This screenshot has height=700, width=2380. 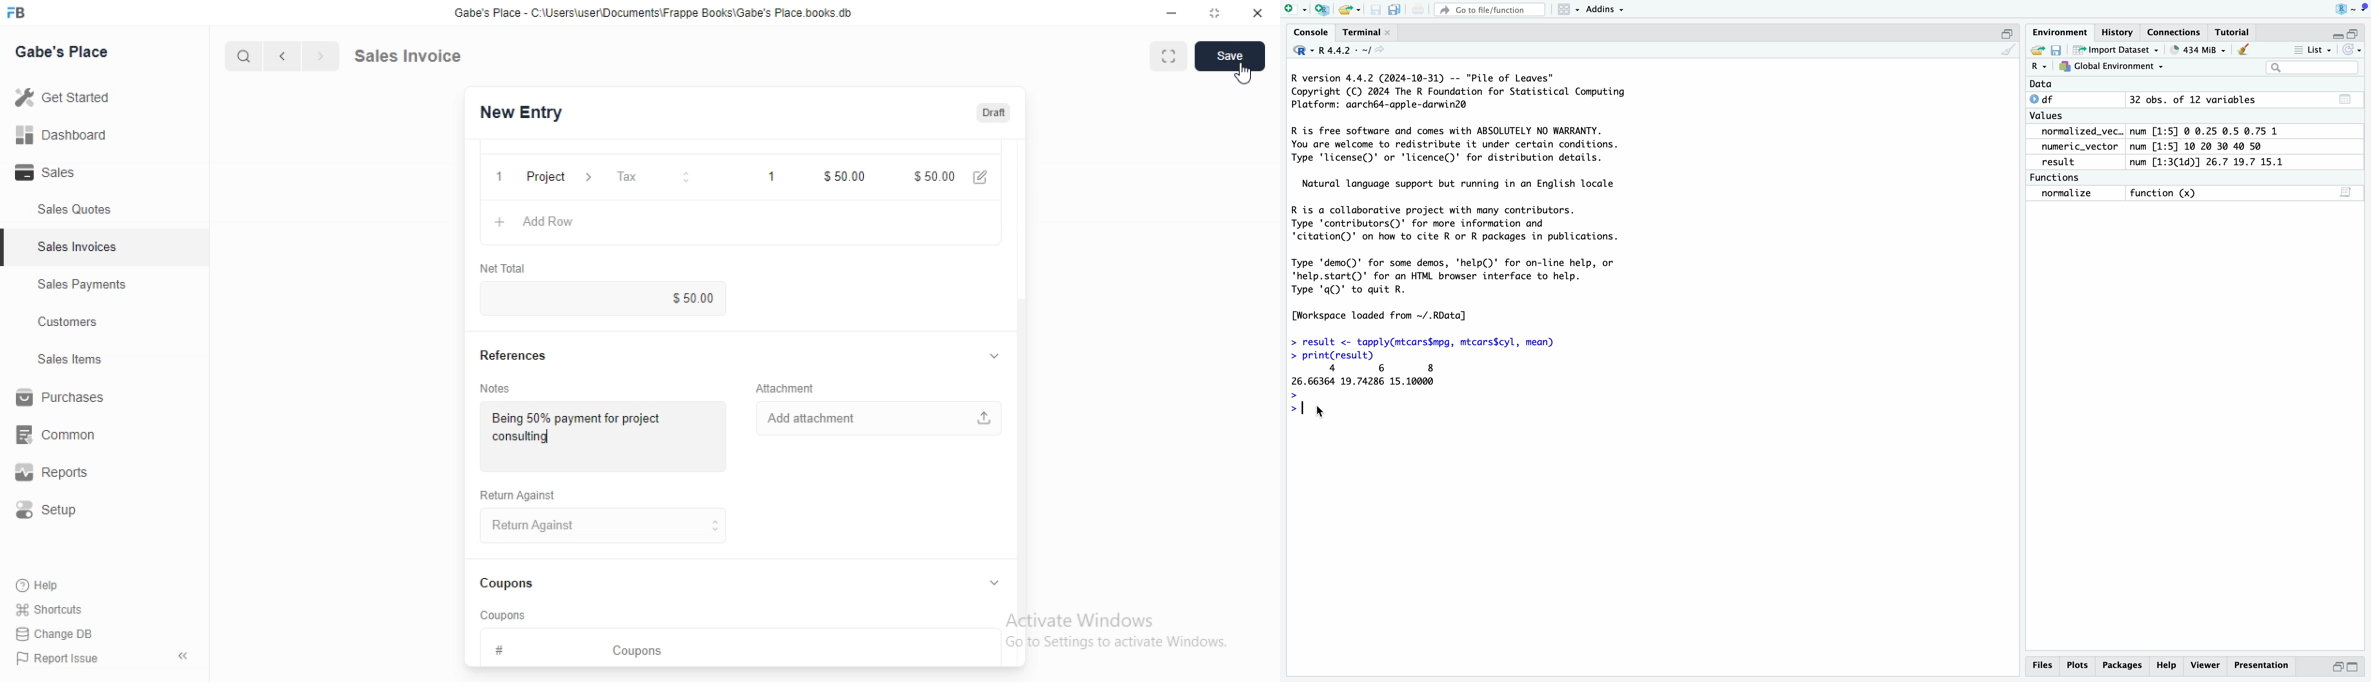 What do you see at coordinates (2244, 50) in the screenshot?
I see `Clear` at bounding box center [2244, 50].